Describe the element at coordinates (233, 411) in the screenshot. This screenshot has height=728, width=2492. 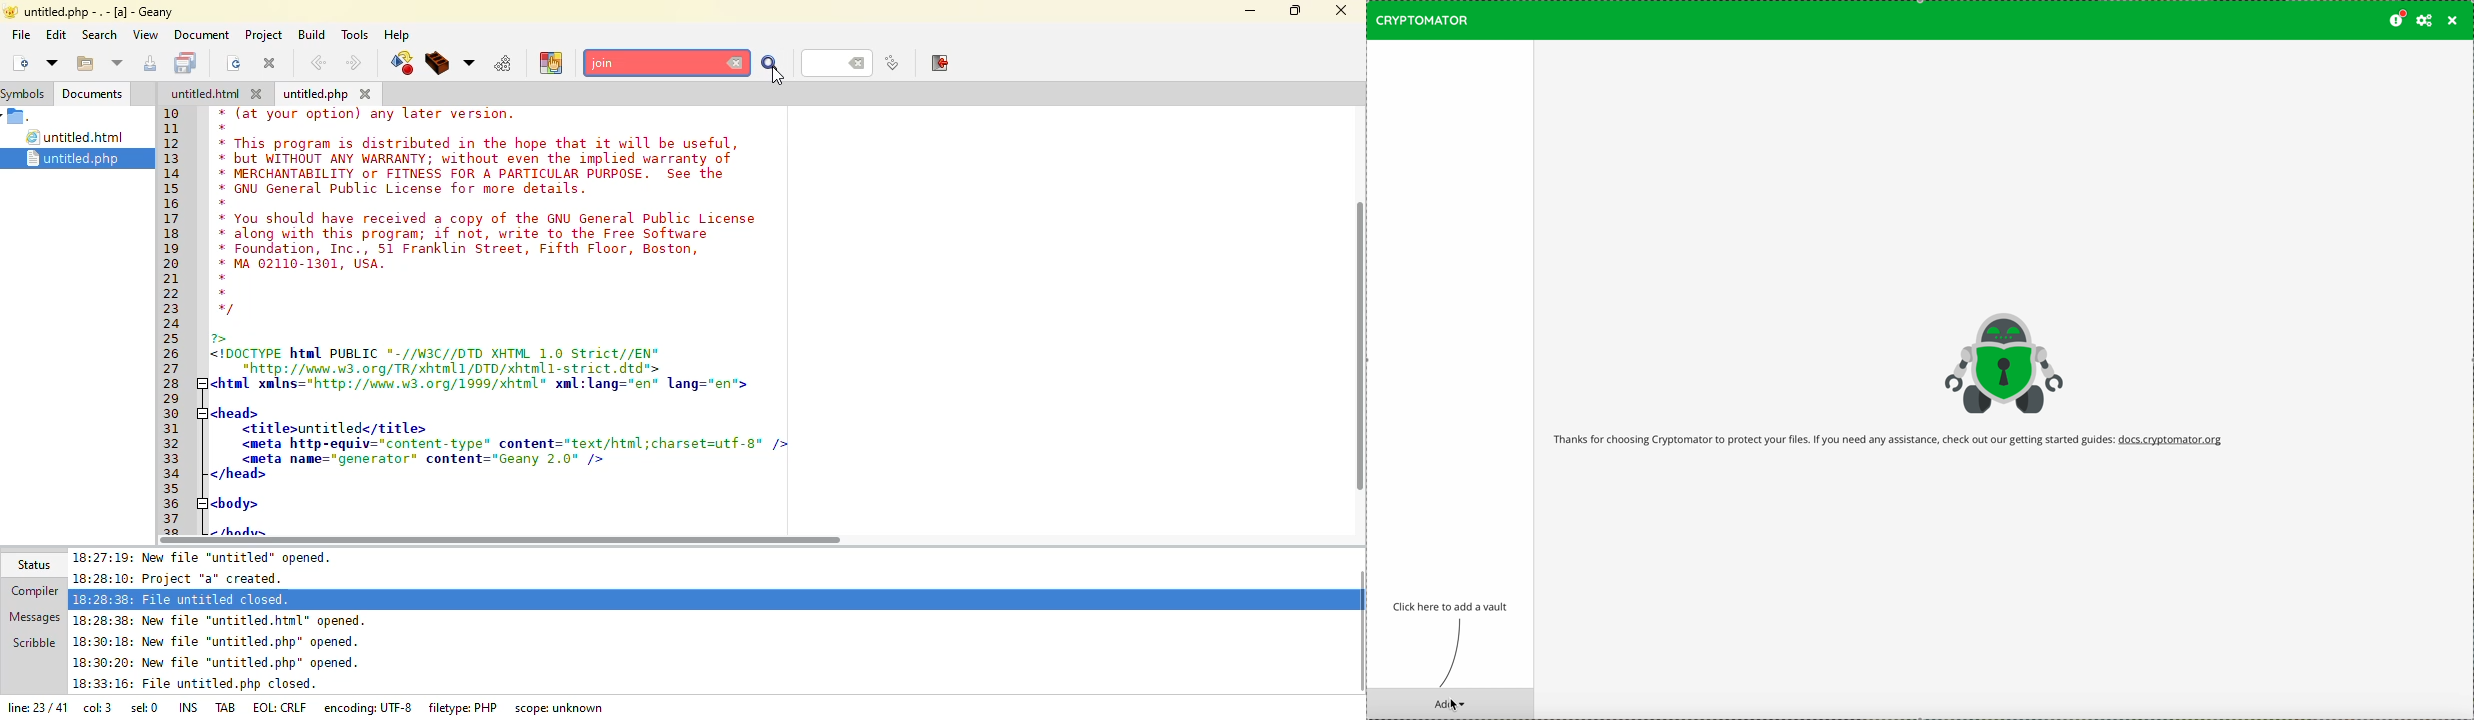
I see `<head>` at that location.